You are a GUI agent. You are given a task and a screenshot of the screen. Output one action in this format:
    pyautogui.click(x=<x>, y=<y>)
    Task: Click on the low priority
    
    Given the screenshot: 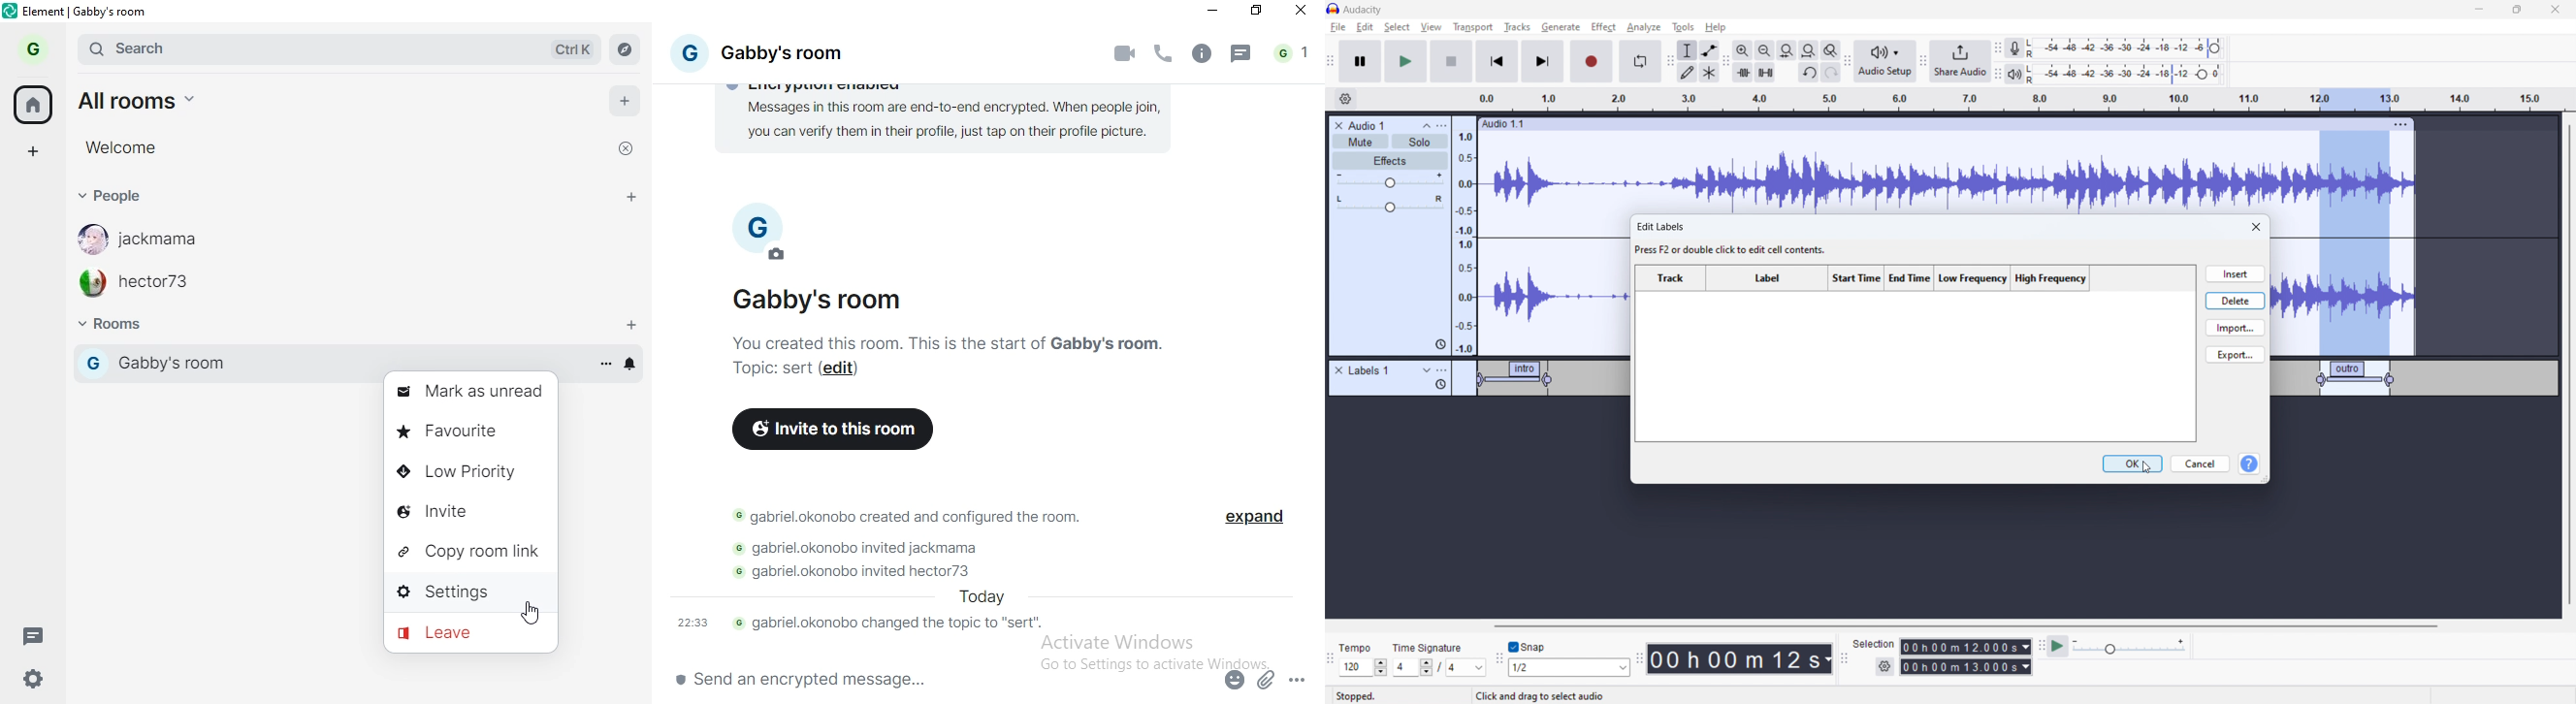 What is the action you would take?
    pyautogui.click(x=469, y=471)
    